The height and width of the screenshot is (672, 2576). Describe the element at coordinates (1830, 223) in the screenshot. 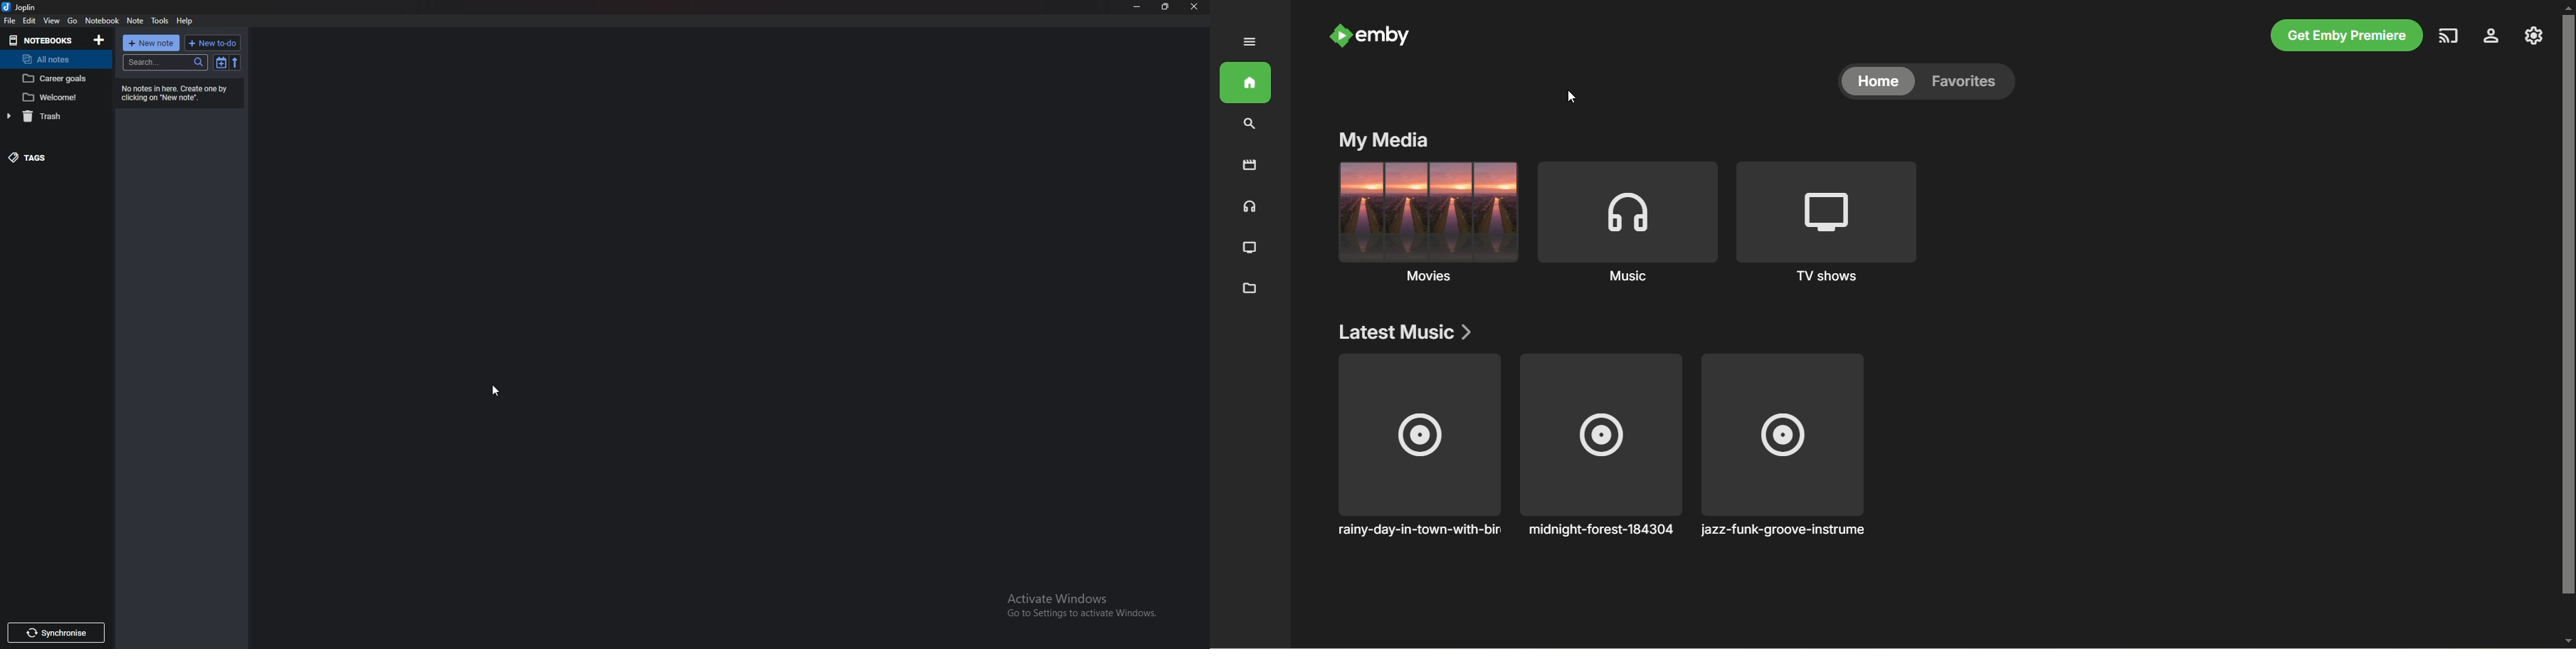

I see `TV shows` at that location.